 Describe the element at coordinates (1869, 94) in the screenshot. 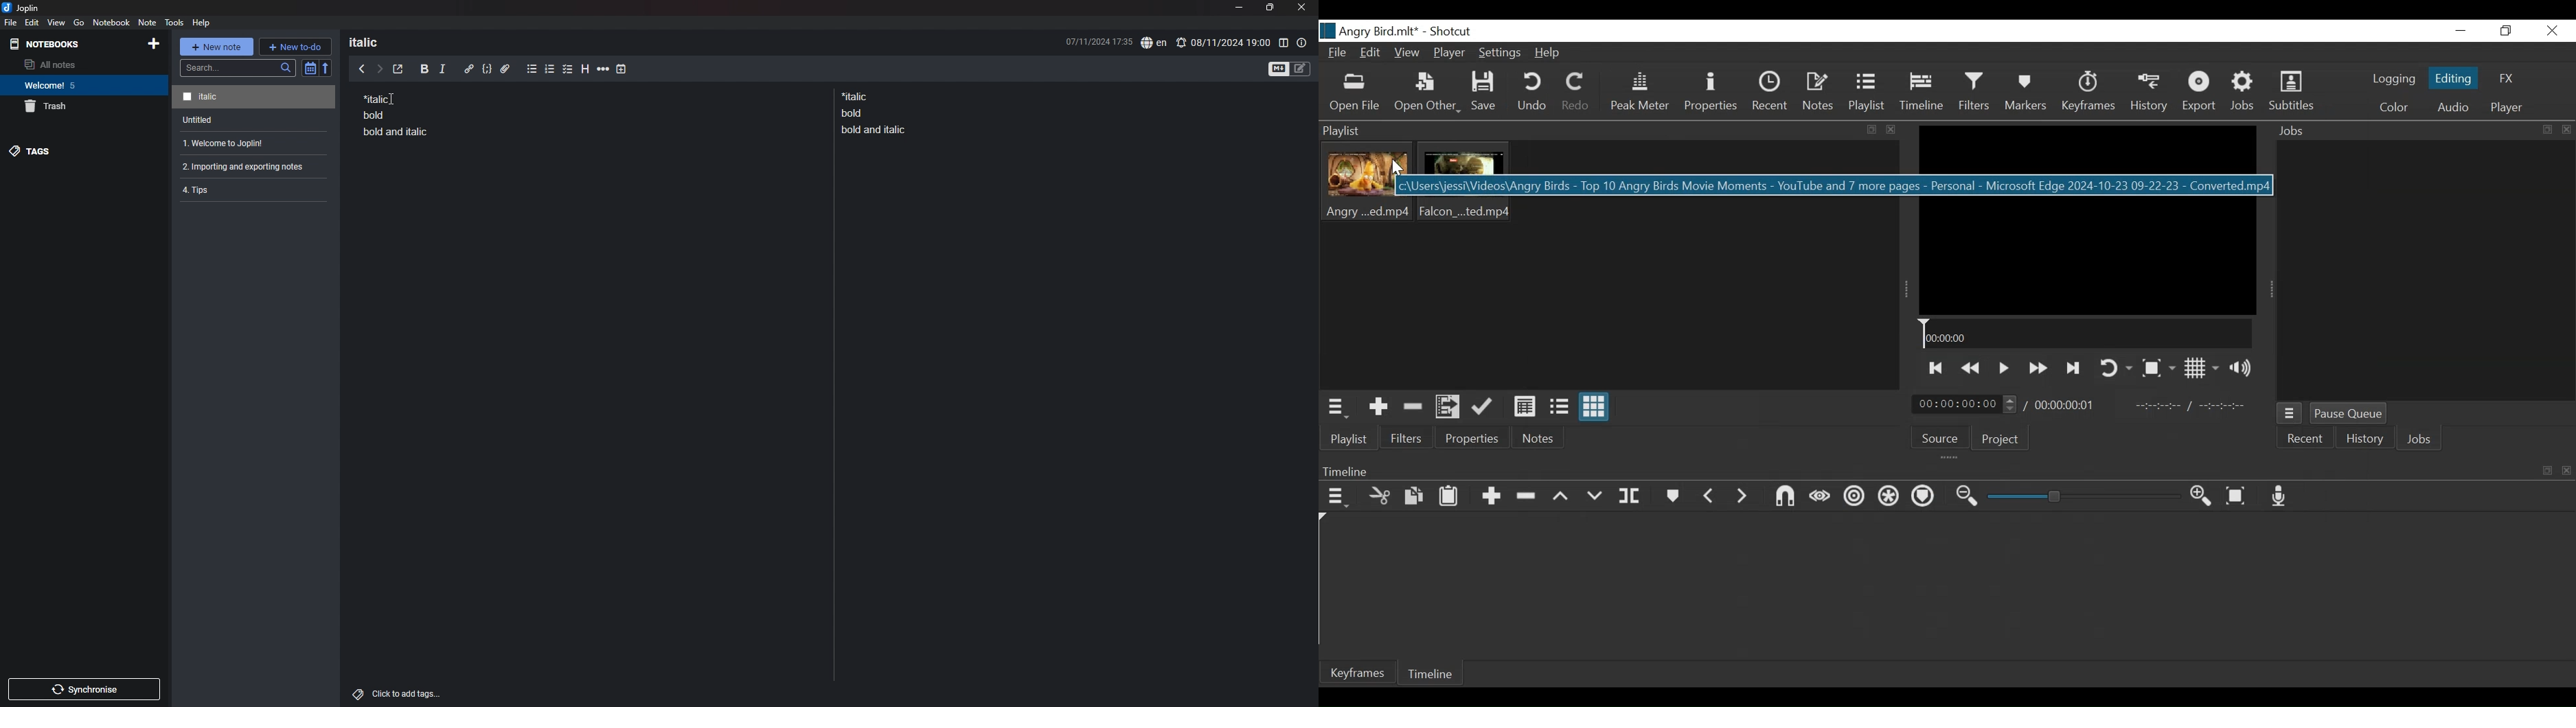

I see `Playlist` at that location.